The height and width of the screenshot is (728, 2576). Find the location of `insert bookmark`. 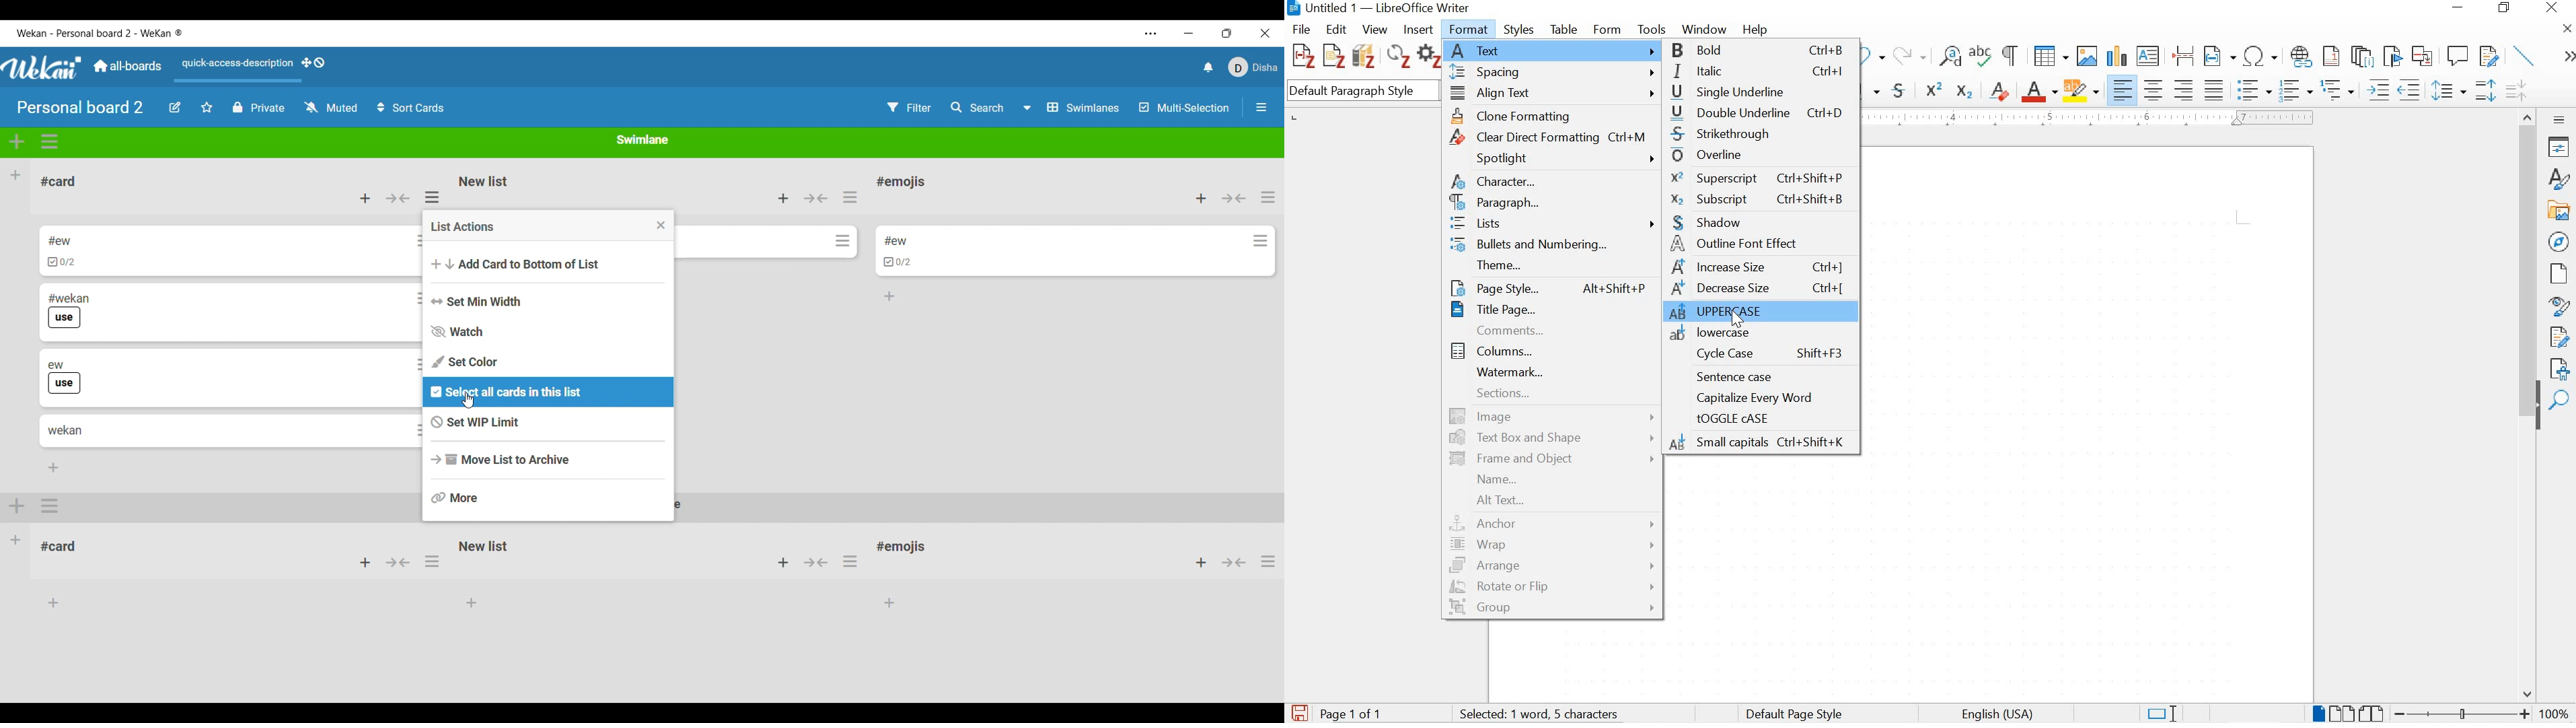

insert bookmark is located at coordinates (2391, 56).